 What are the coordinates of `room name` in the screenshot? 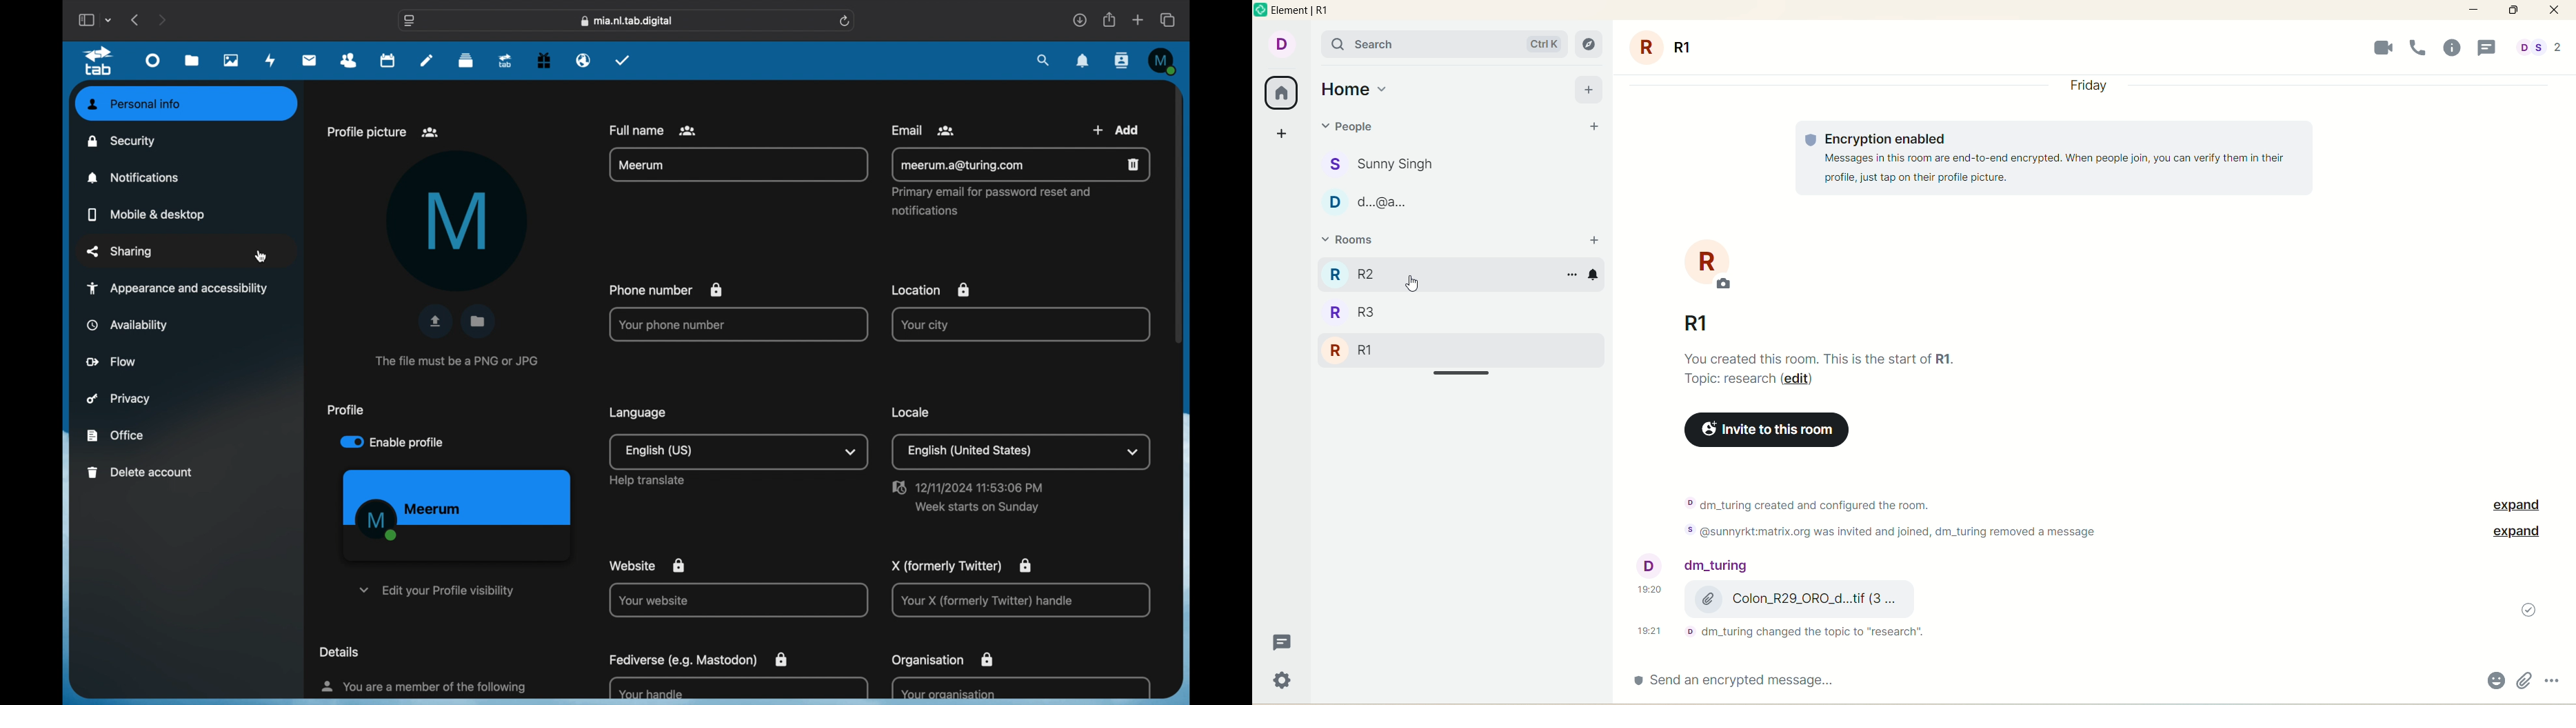 It's located at (1676, 46).